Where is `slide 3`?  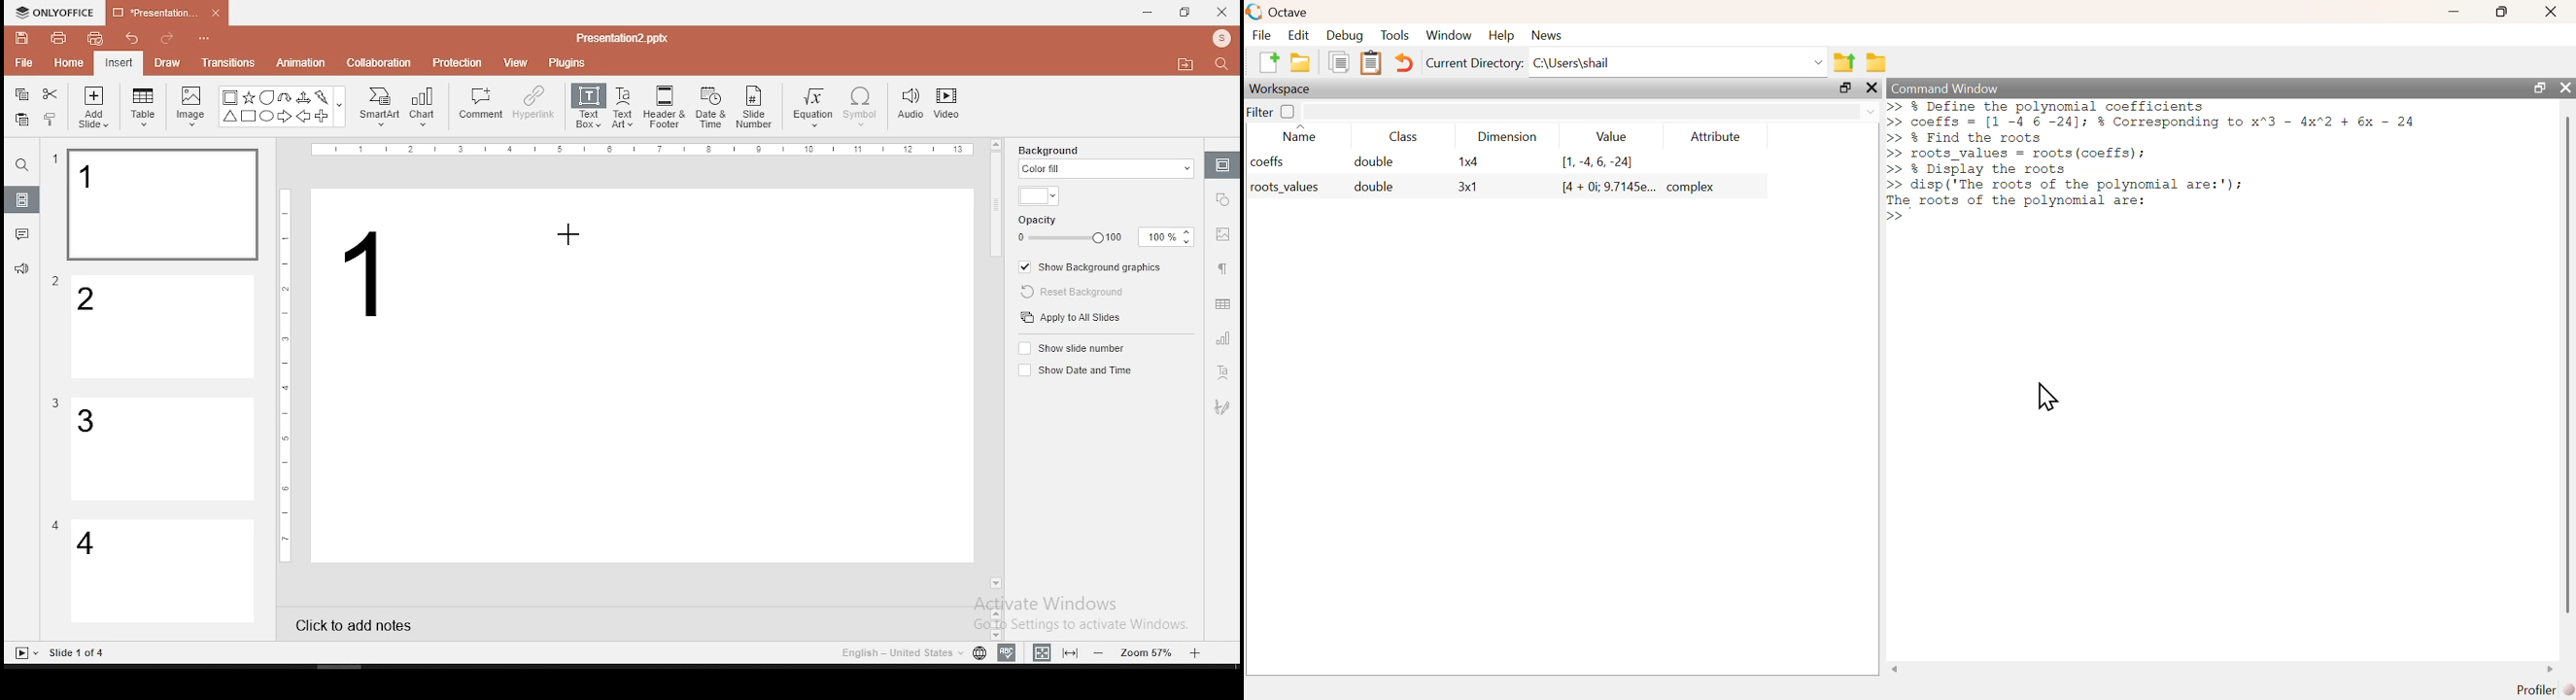 slide 3 is located at coordinates (160, 449).